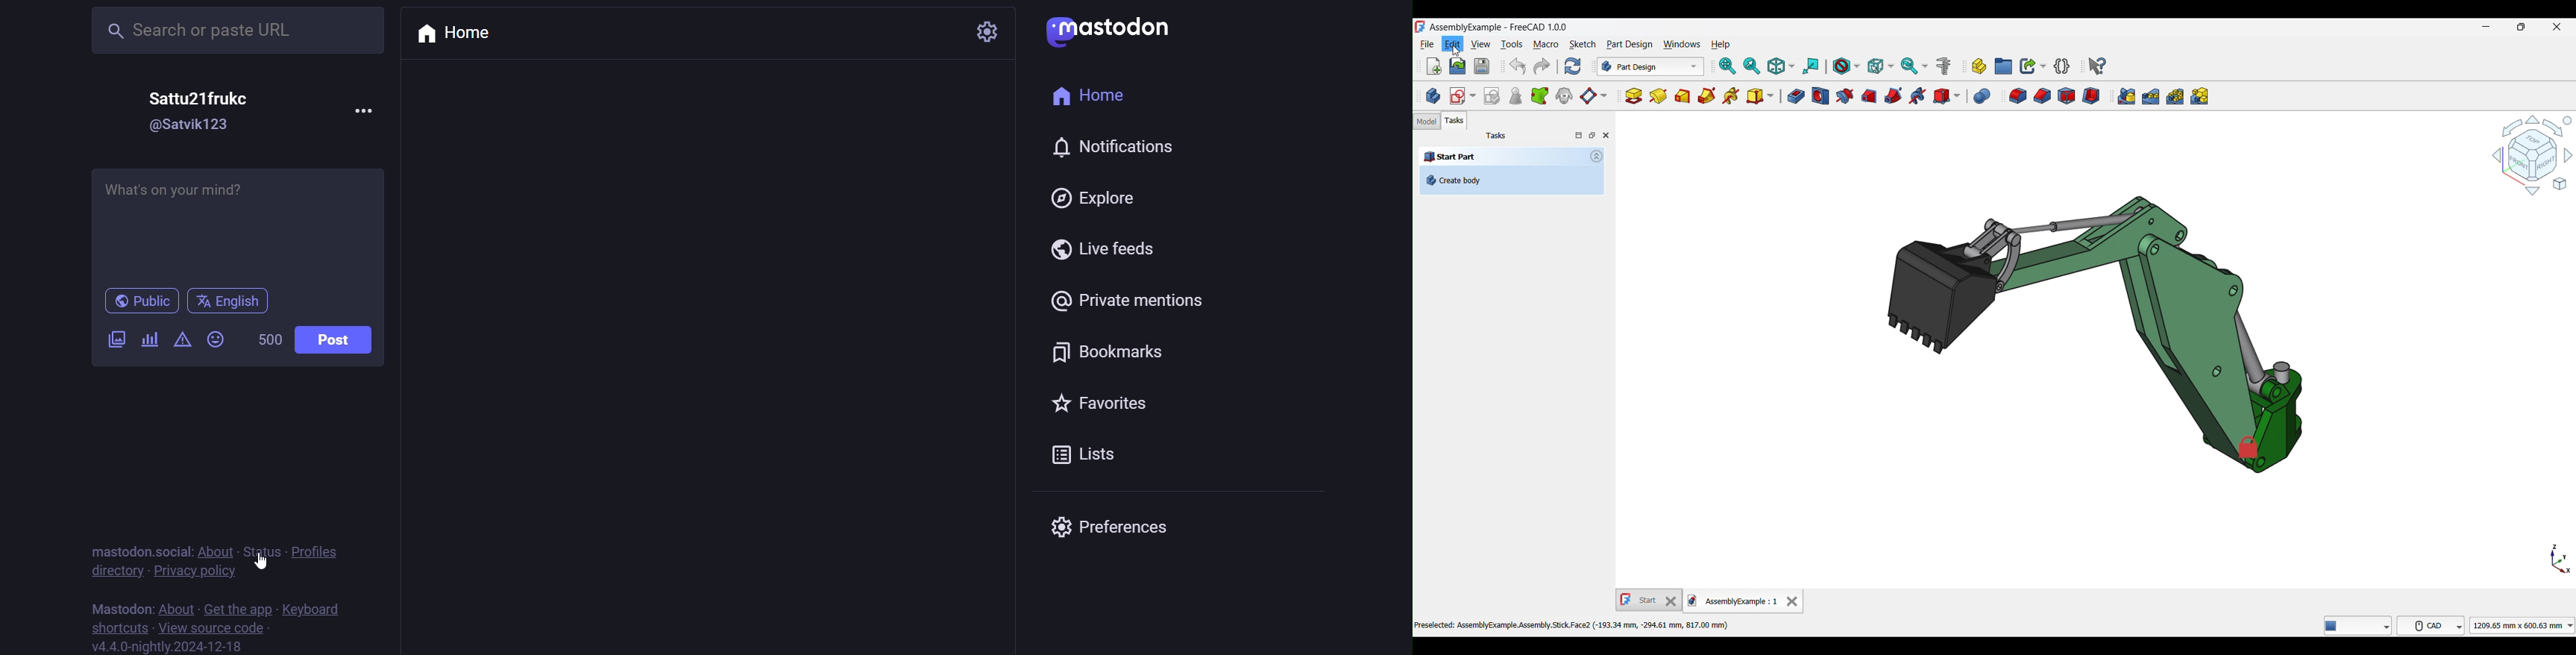  I want to click on Boolean operation, so click(1982, 96).